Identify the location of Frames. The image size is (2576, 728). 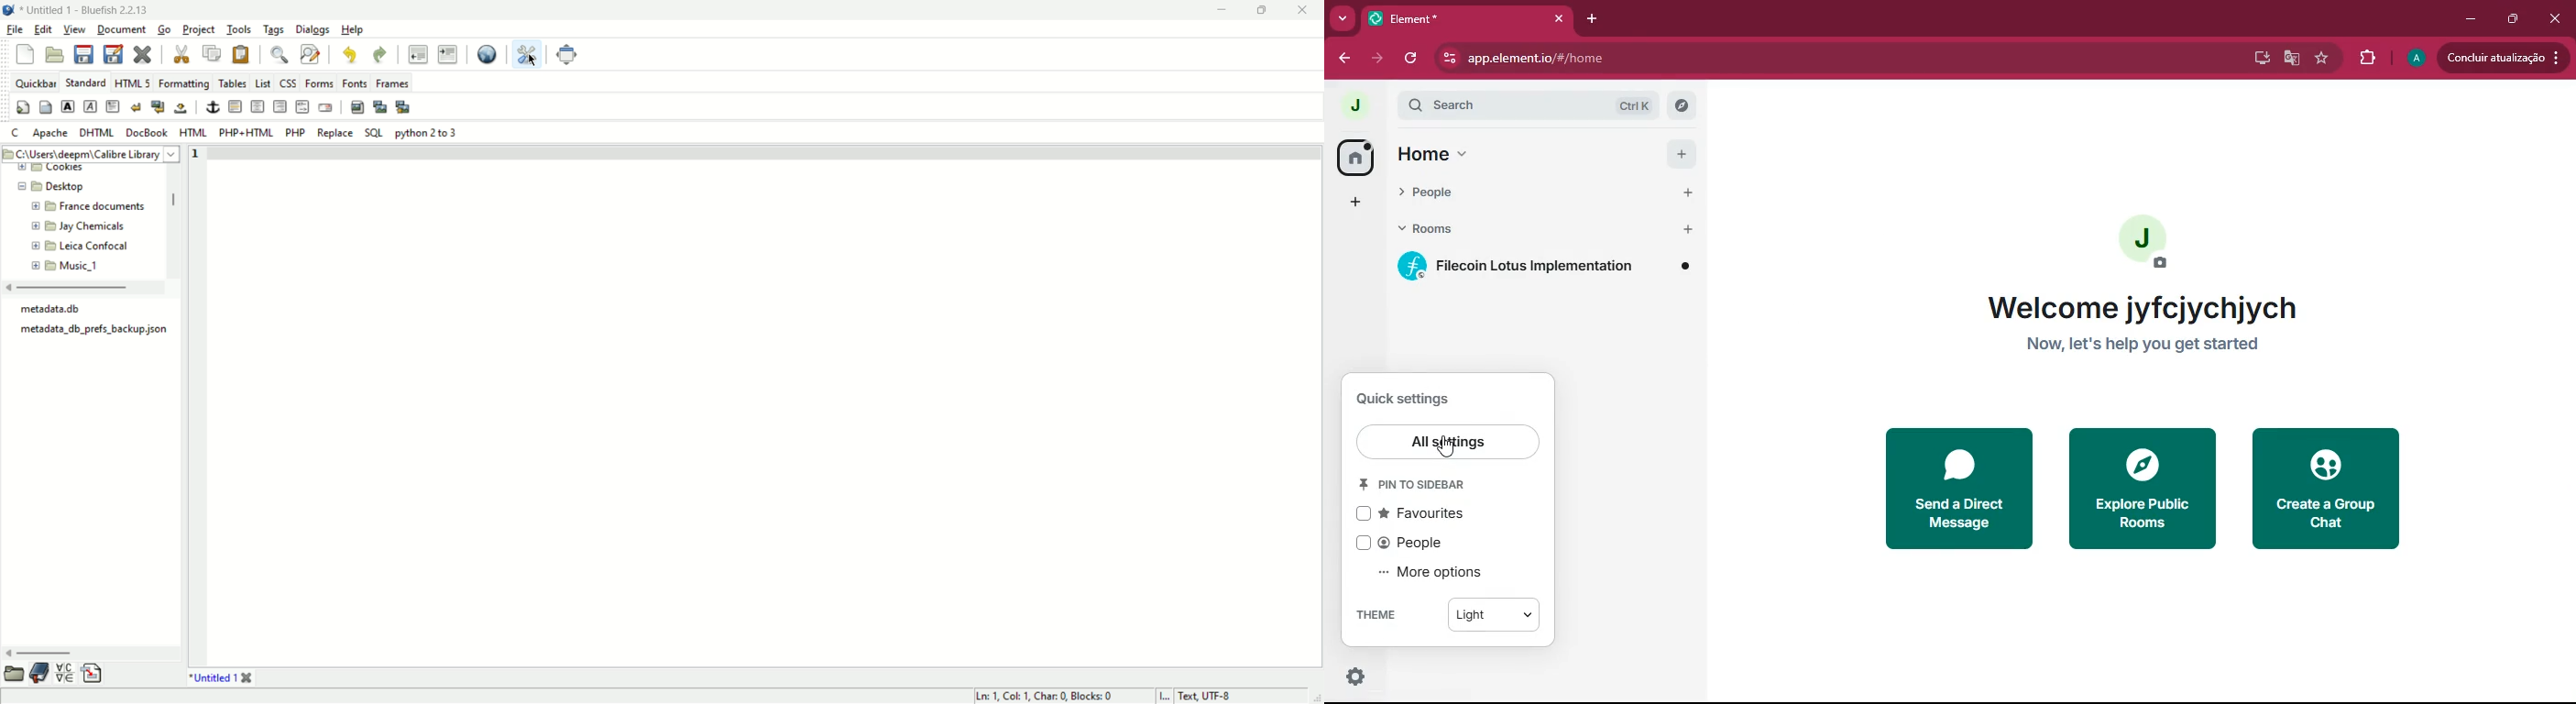
(392, 84).